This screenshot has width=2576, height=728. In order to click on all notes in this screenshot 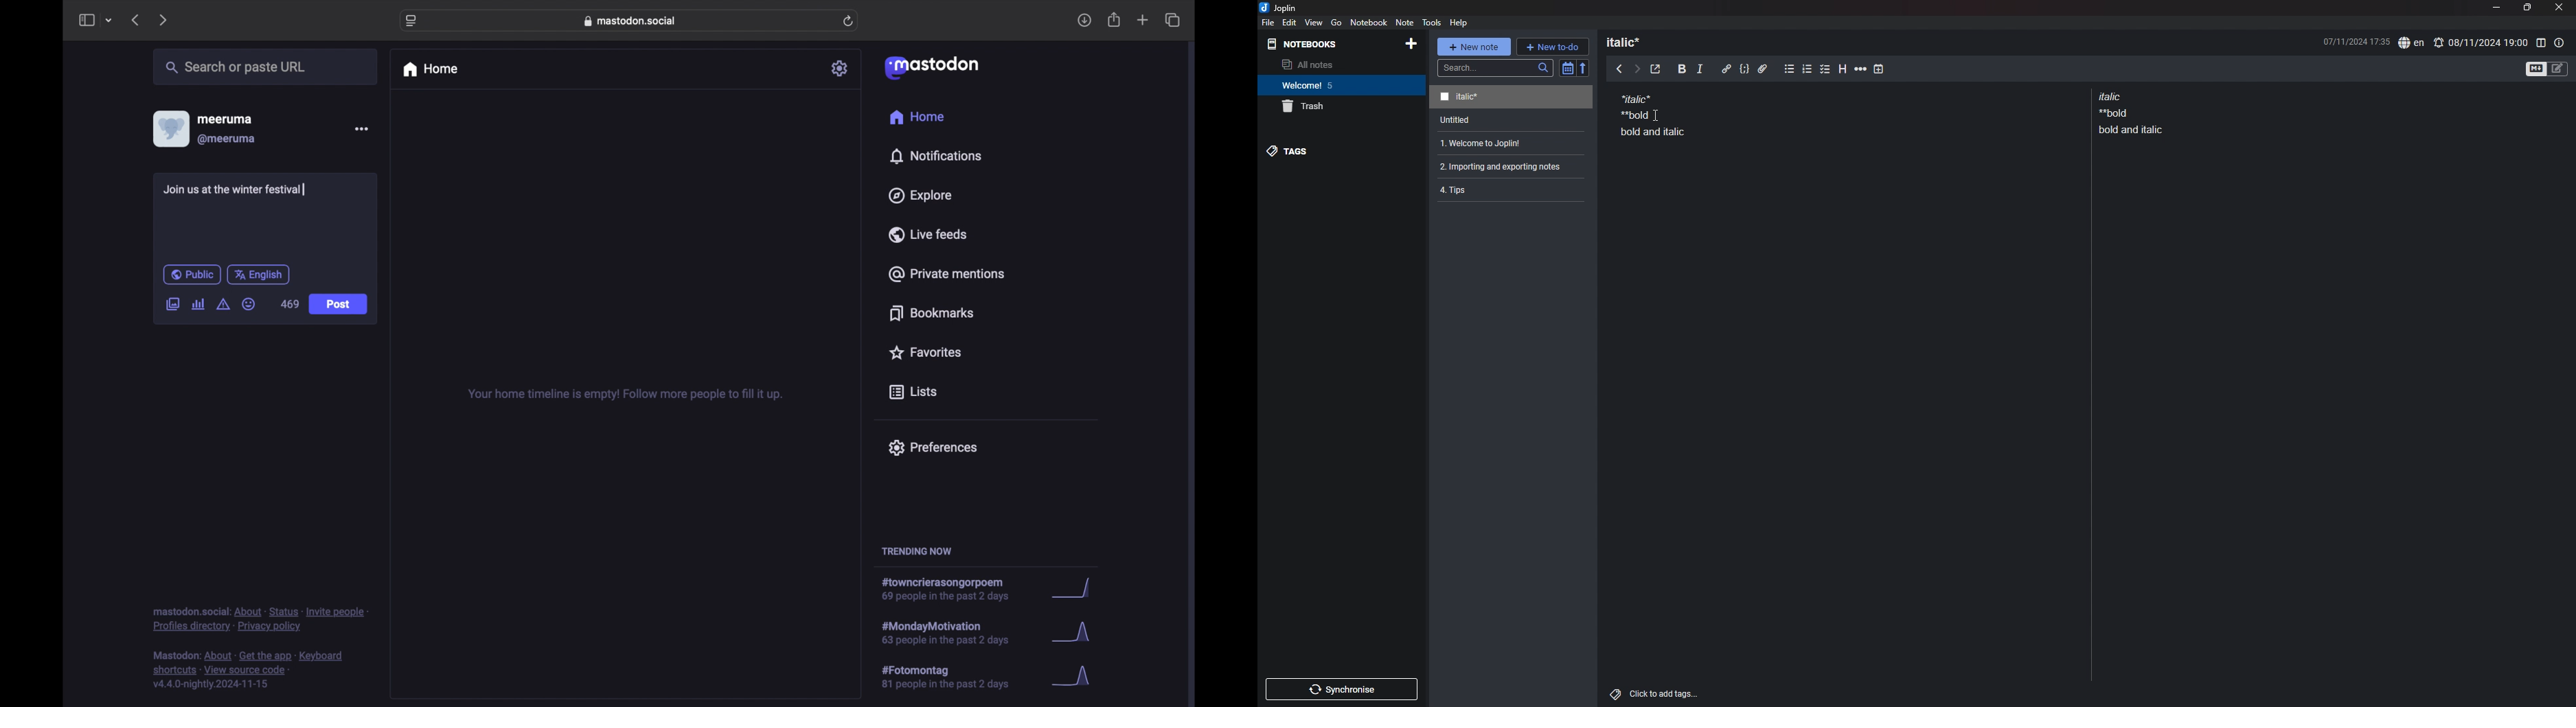, I will do `click(1338, 65)`.